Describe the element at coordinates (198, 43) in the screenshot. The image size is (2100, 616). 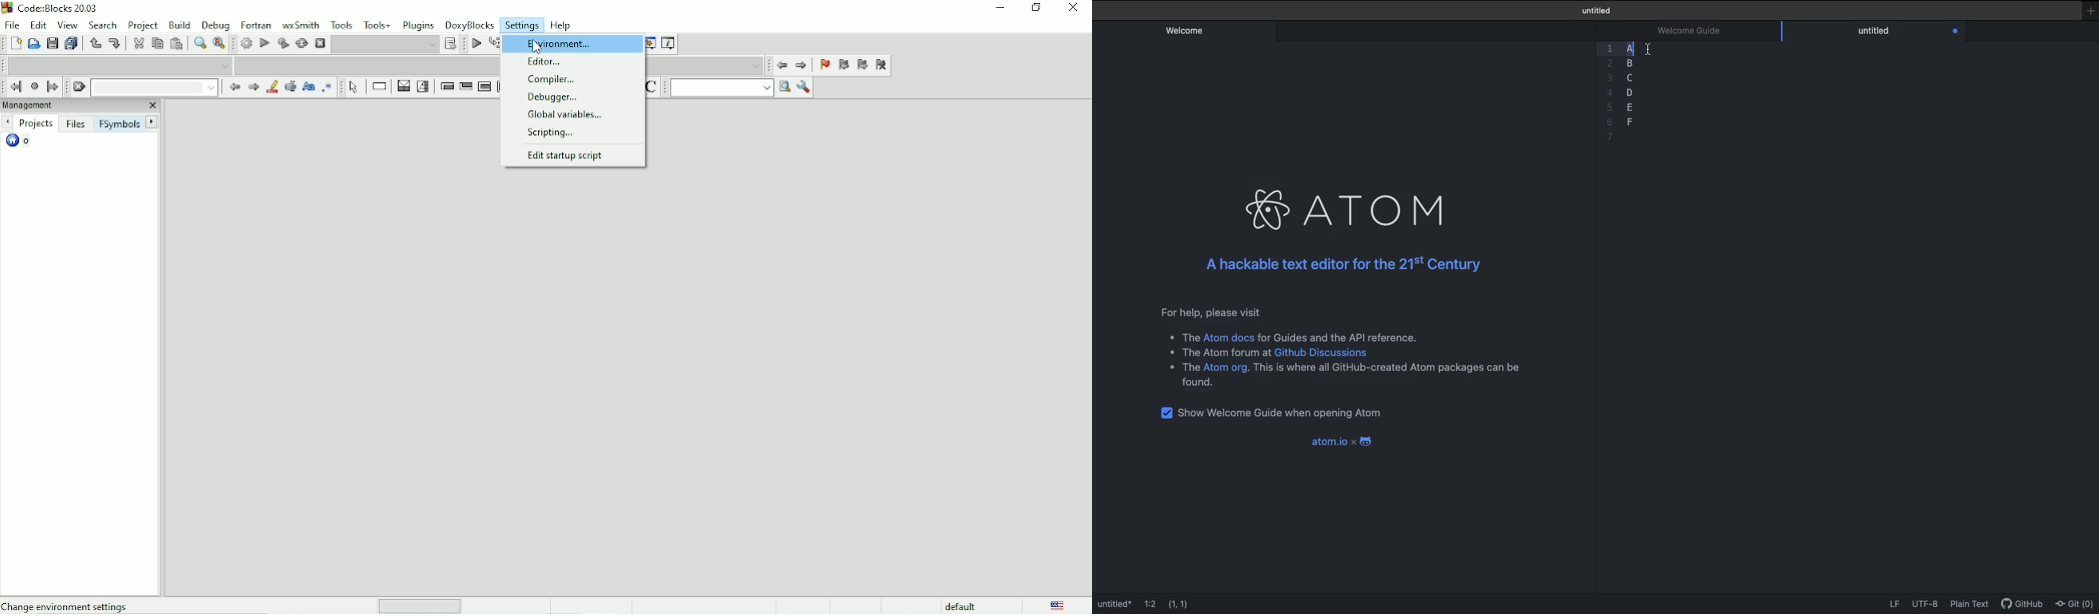
I see `Find` at that location.